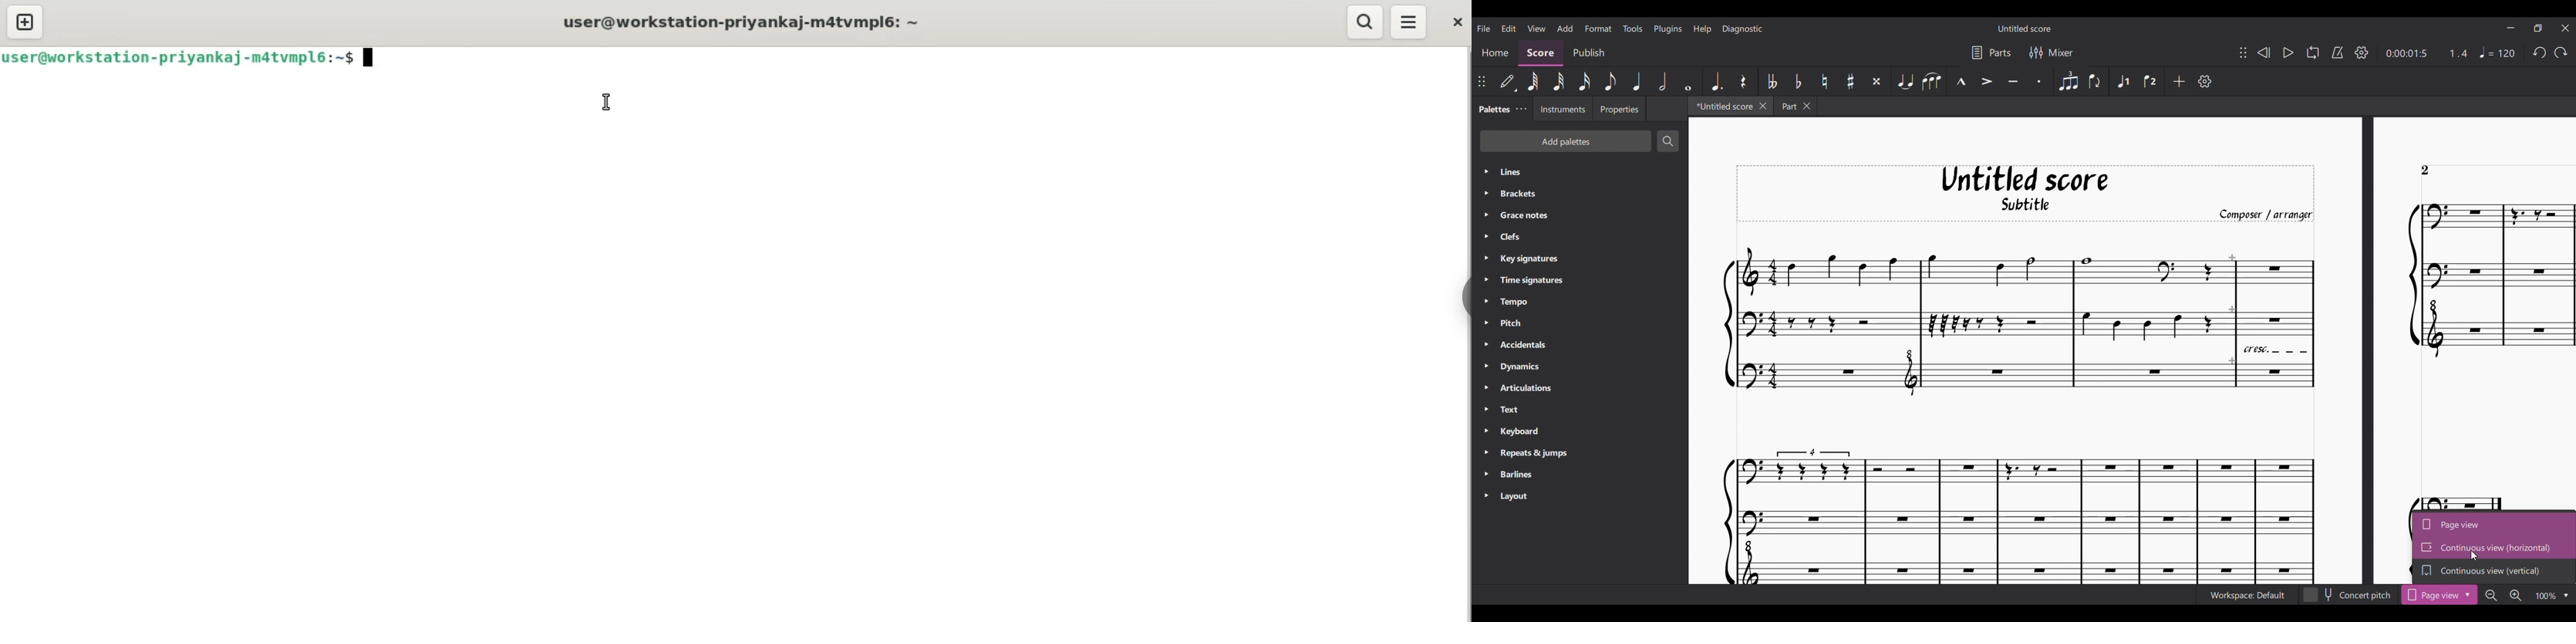  What do you see at coordinates (1559, 81) in the screenshot?
I see `32nd note` at bounding box center [1559, 81].